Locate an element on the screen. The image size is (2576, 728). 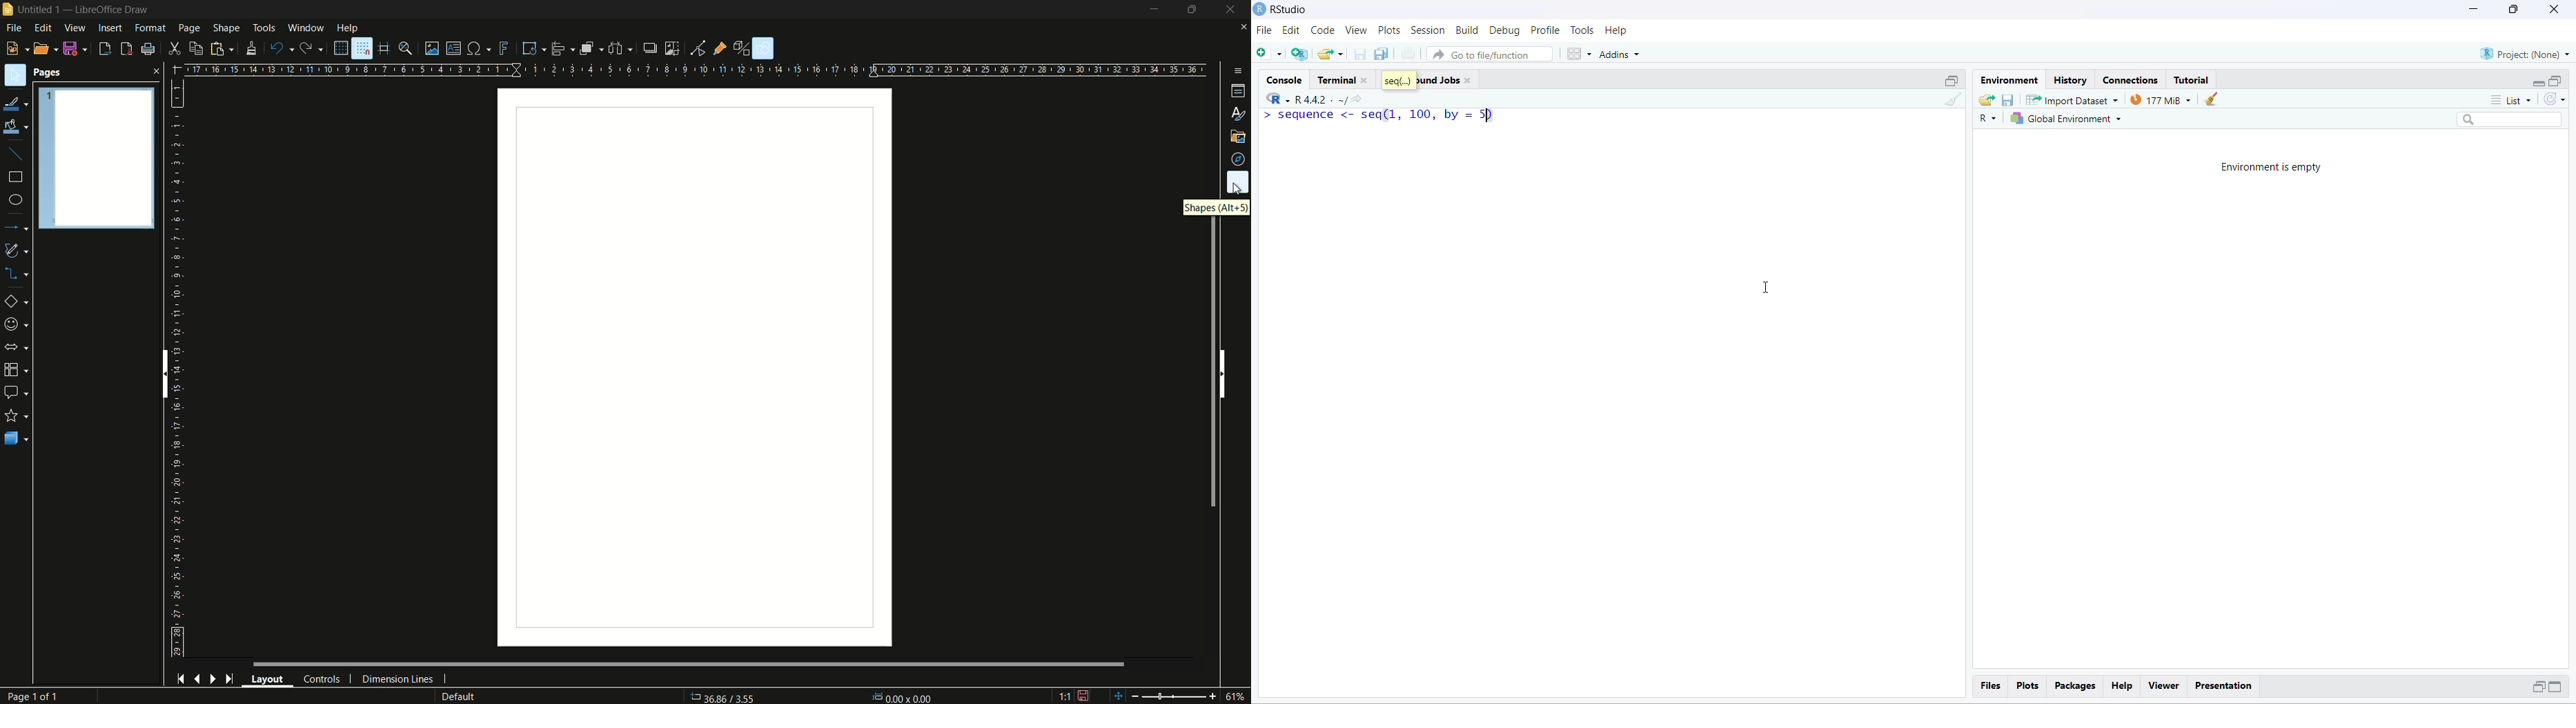
cursor is located at coordinates (1764, 288).